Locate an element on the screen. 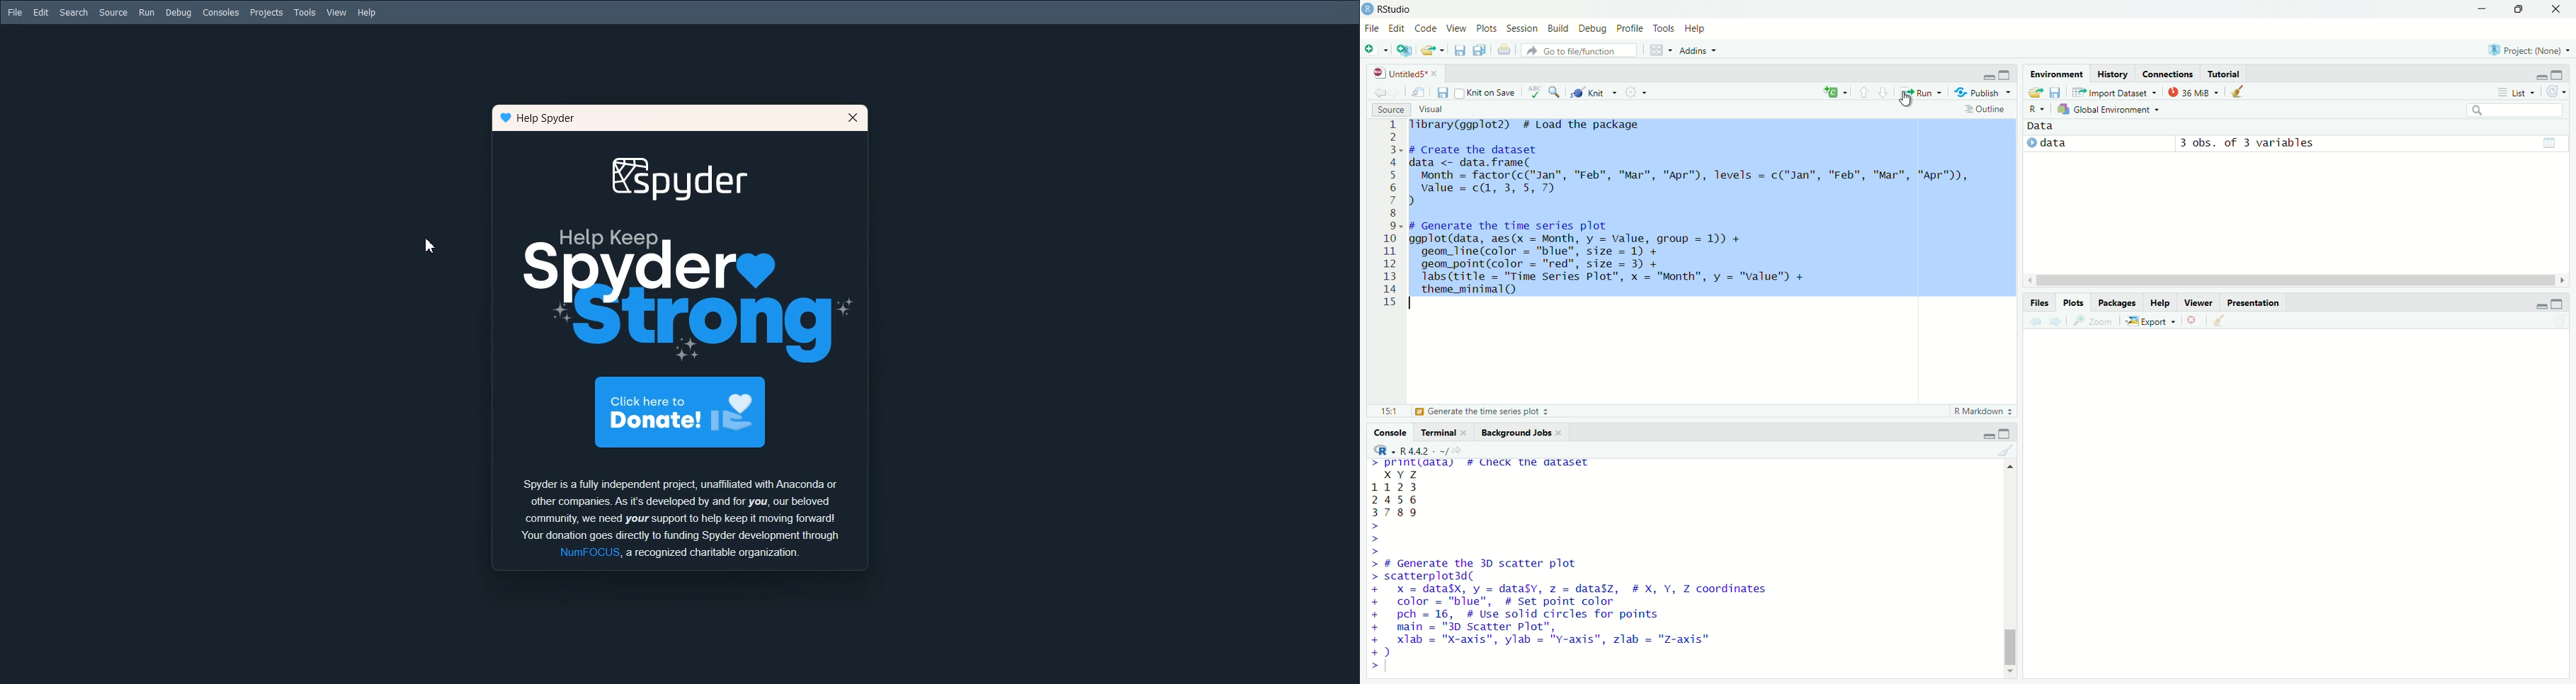 Image resolution: width=2576 pixels, height=700 pixels. source is located at coordinates (1388, 110).